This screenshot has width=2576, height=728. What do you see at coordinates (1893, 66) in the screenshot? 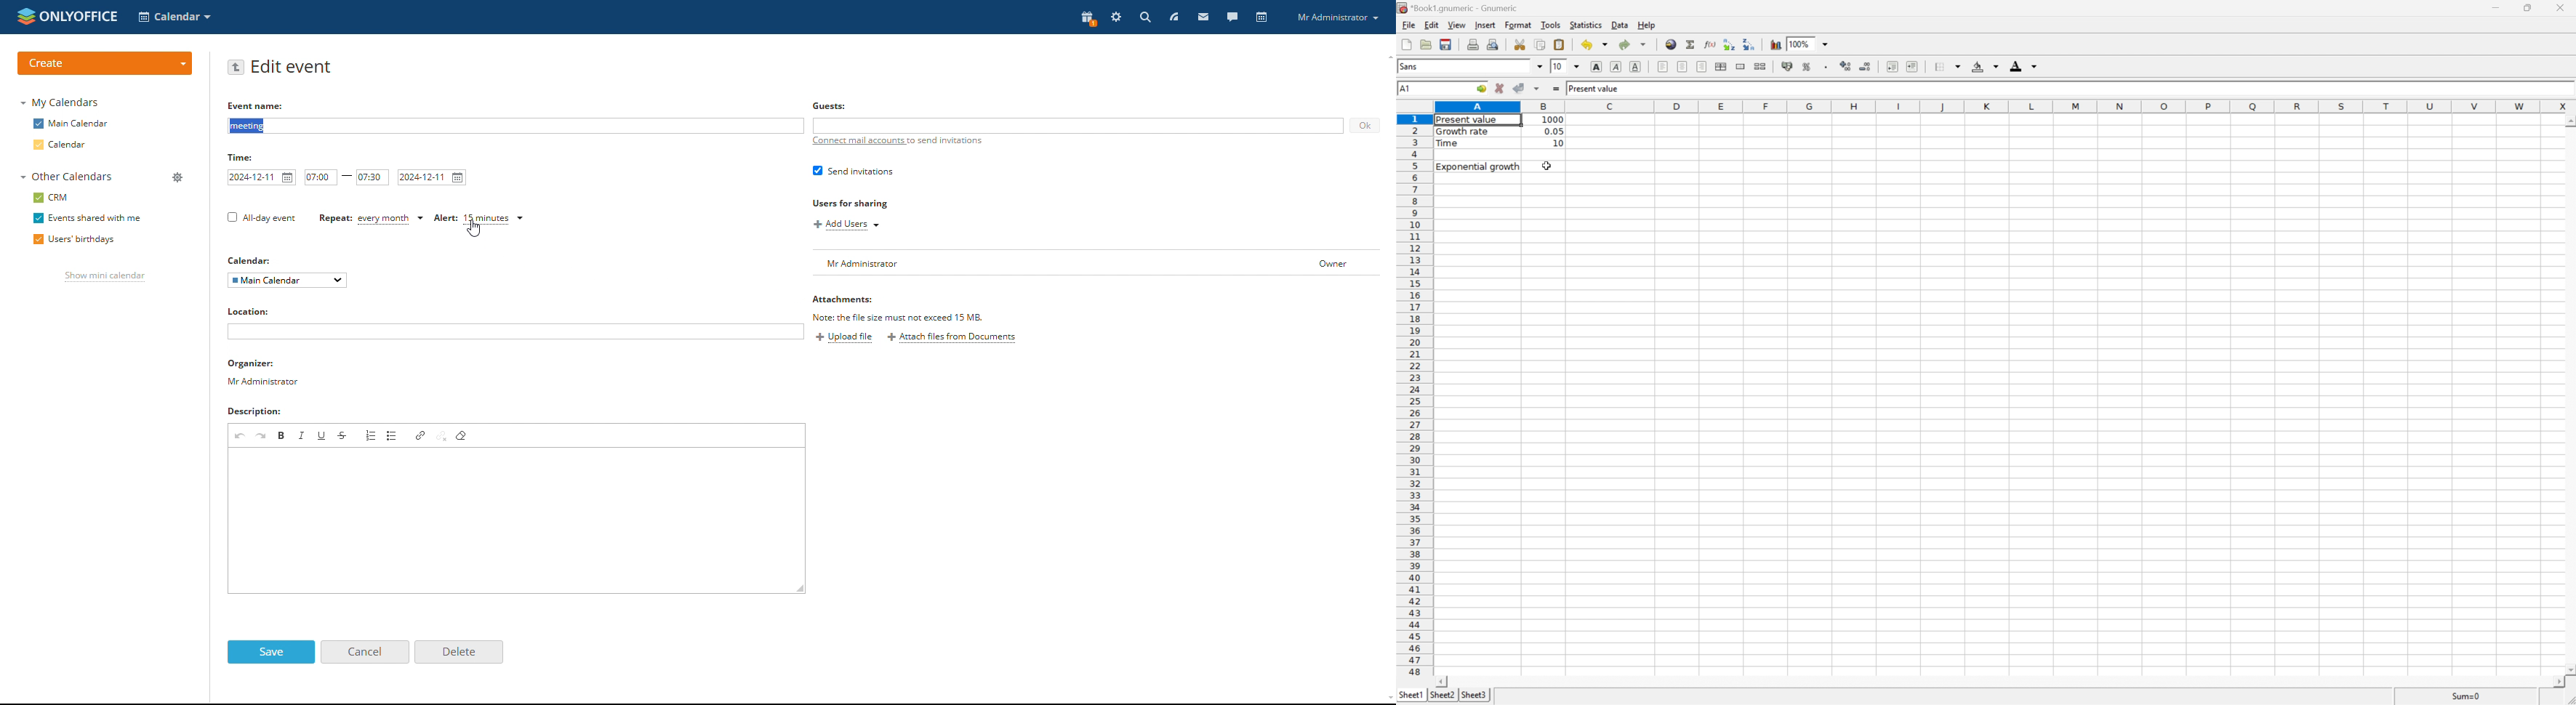
I see `Decrease indent, and align the contents to the left` at bounding box center [1893, 66].